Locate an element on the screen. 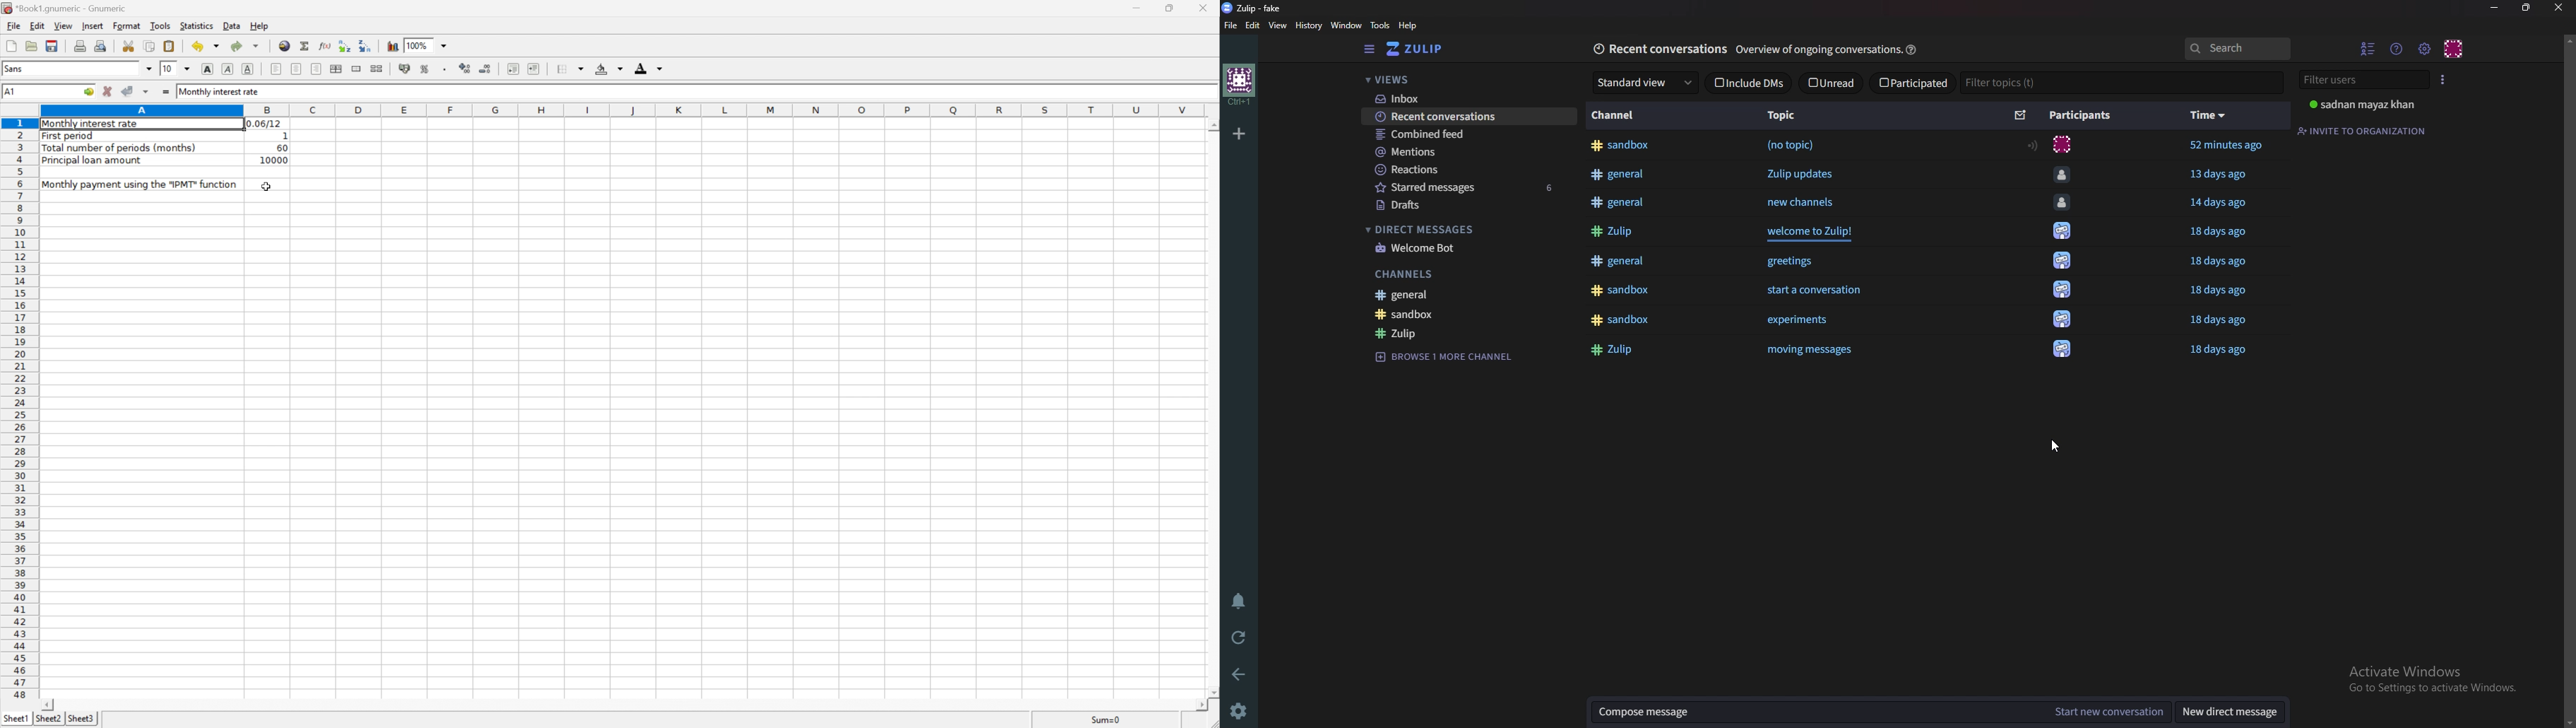 This screenshot has height=728, width=2576. Vertical scroll bar is located at coordinates (2569, 381).